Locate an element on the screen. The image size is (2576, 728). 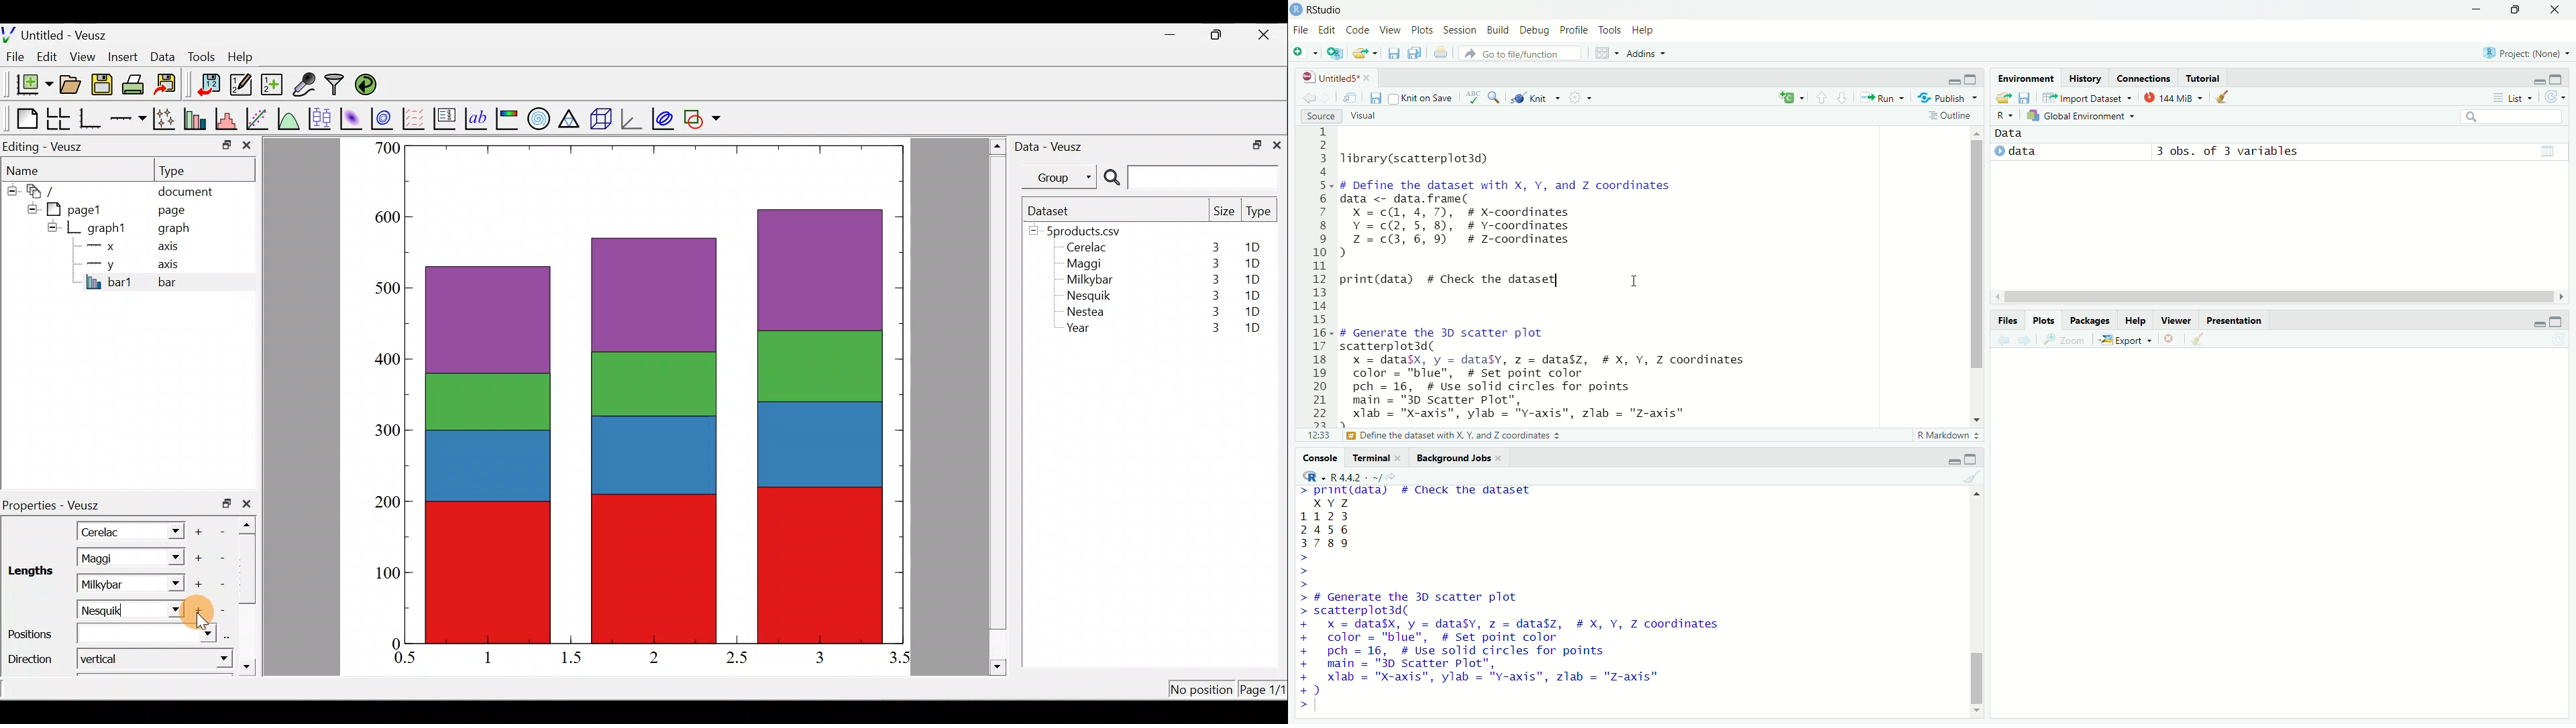
hide is located at coordinates (11, 188).